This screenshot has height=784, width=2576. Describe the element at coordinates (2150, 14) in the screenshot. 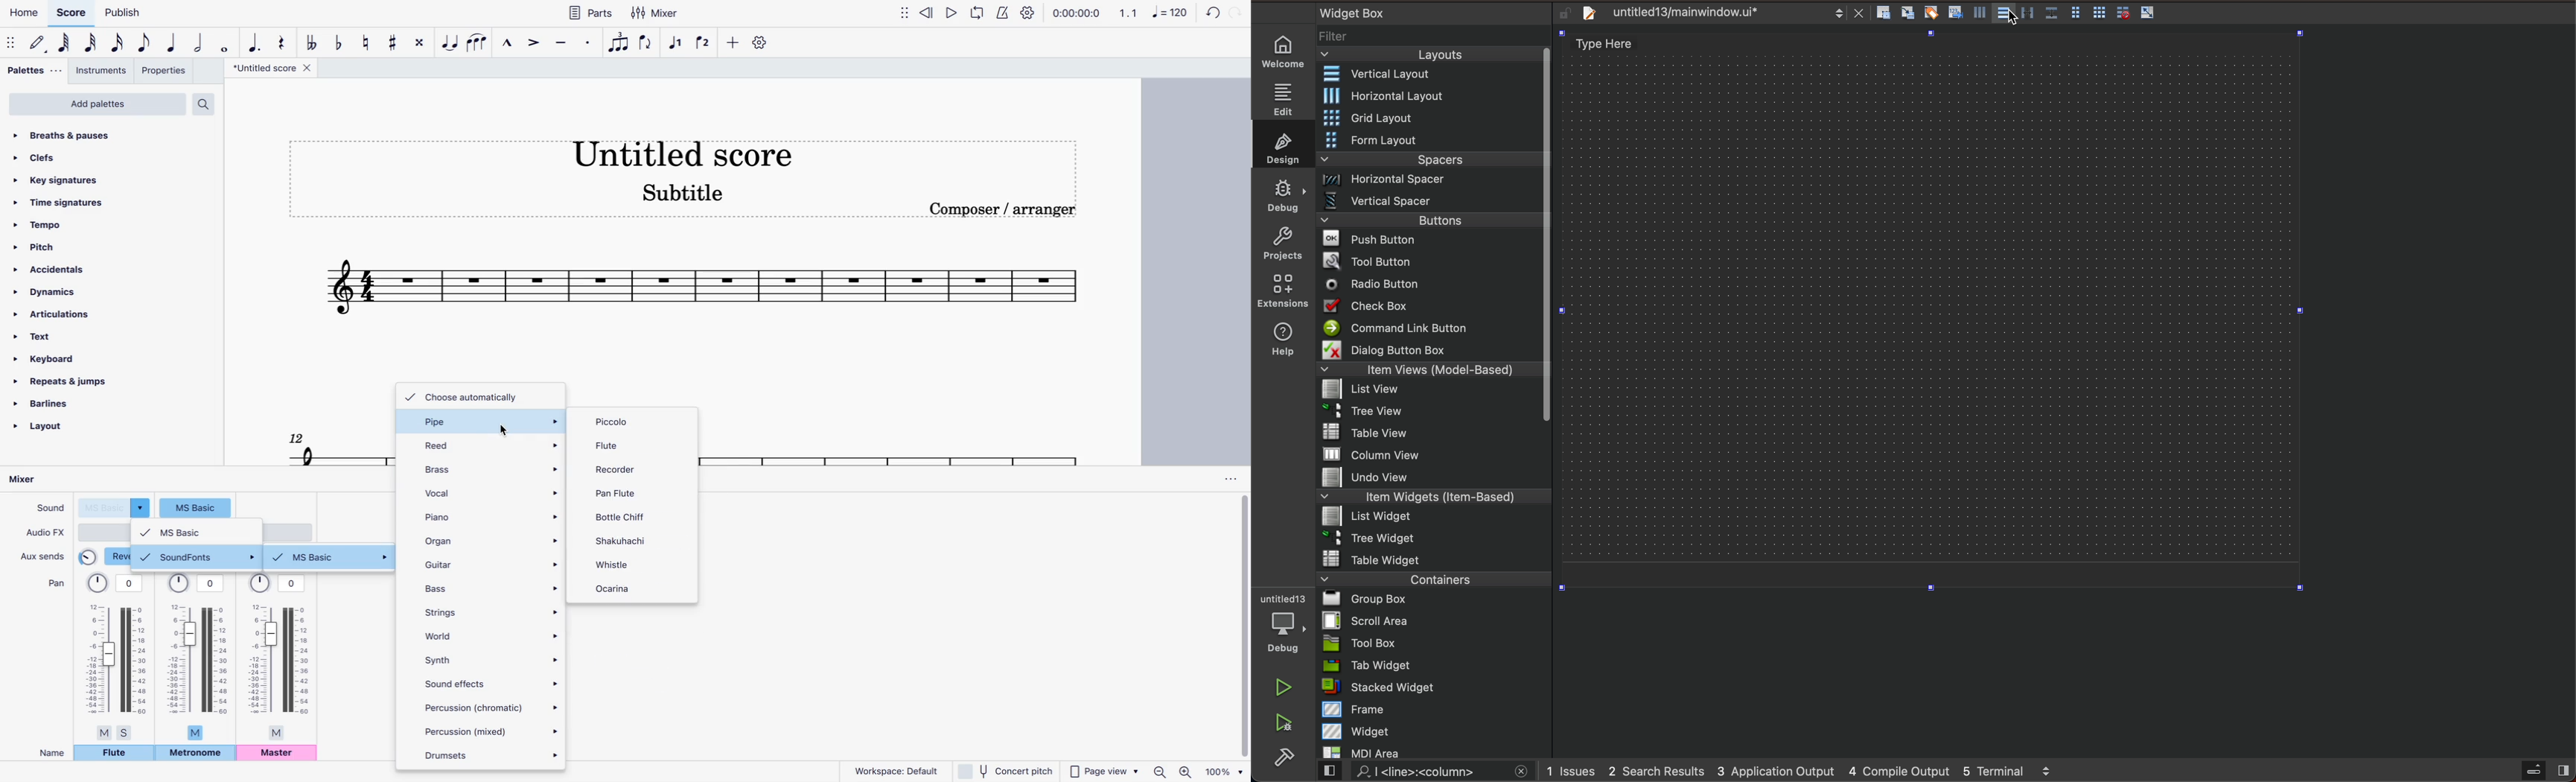

I see `` at that location.